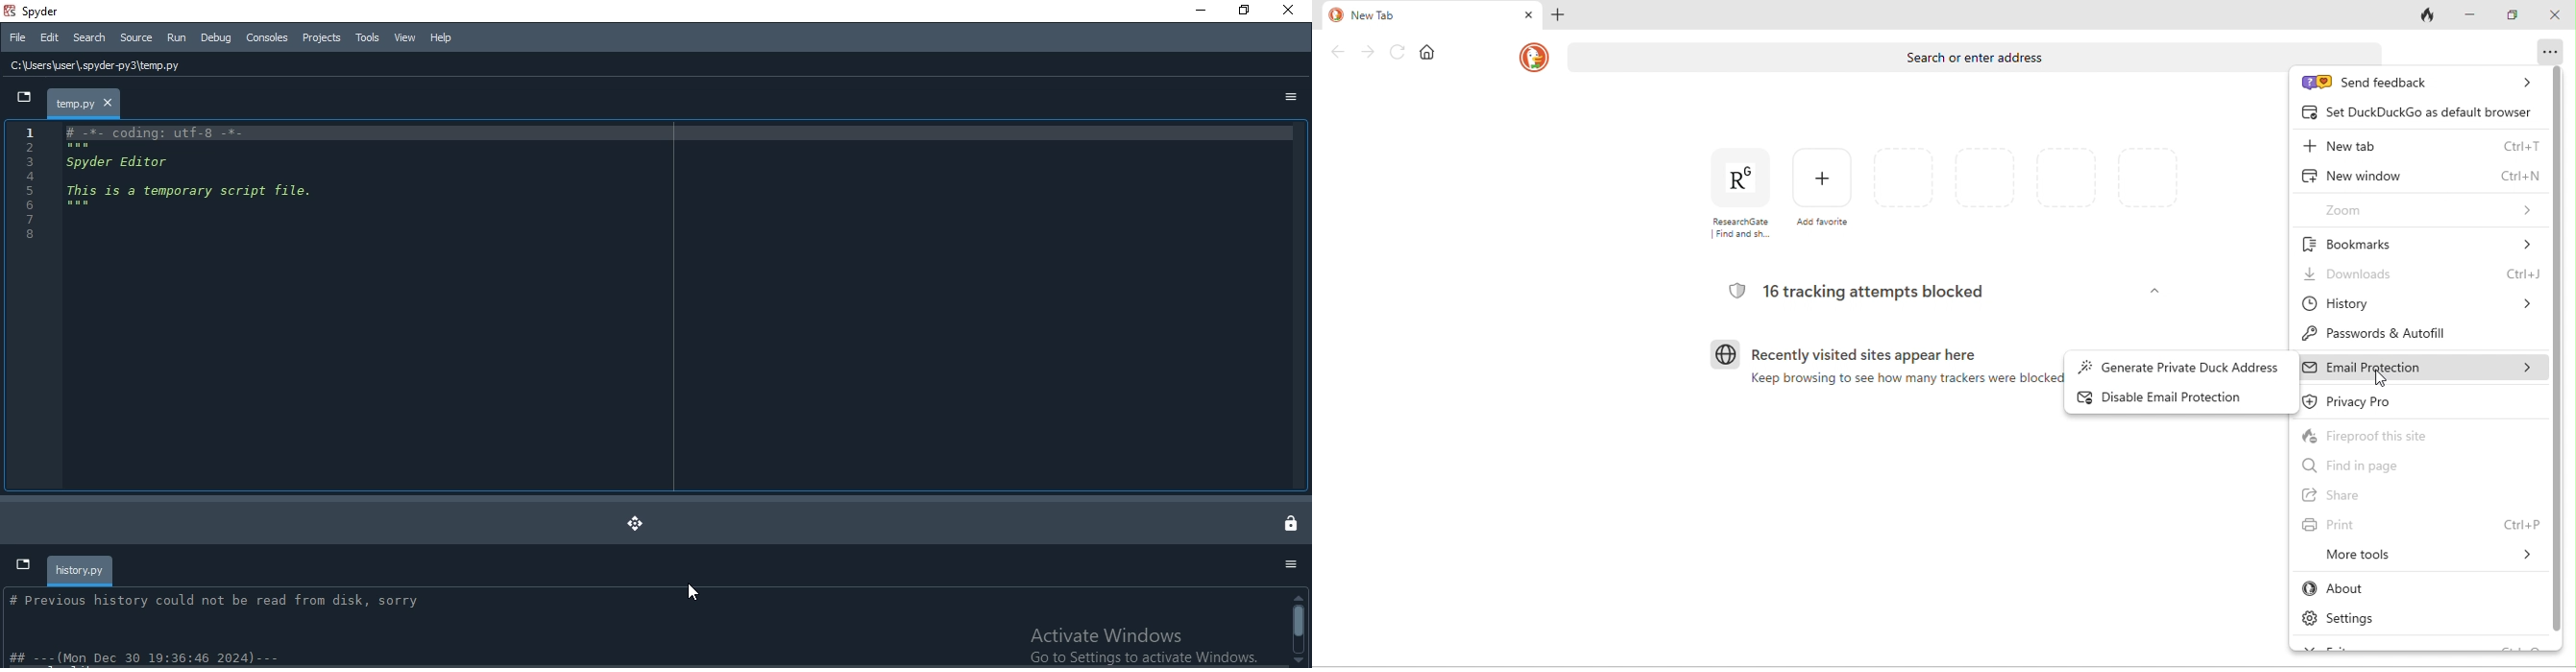 The width and height of the screenshot is (2576, 672). What do you see at coordinates (1244, 10) in the screenshot?
I see `Restore` at bounding box center [1244, 10].